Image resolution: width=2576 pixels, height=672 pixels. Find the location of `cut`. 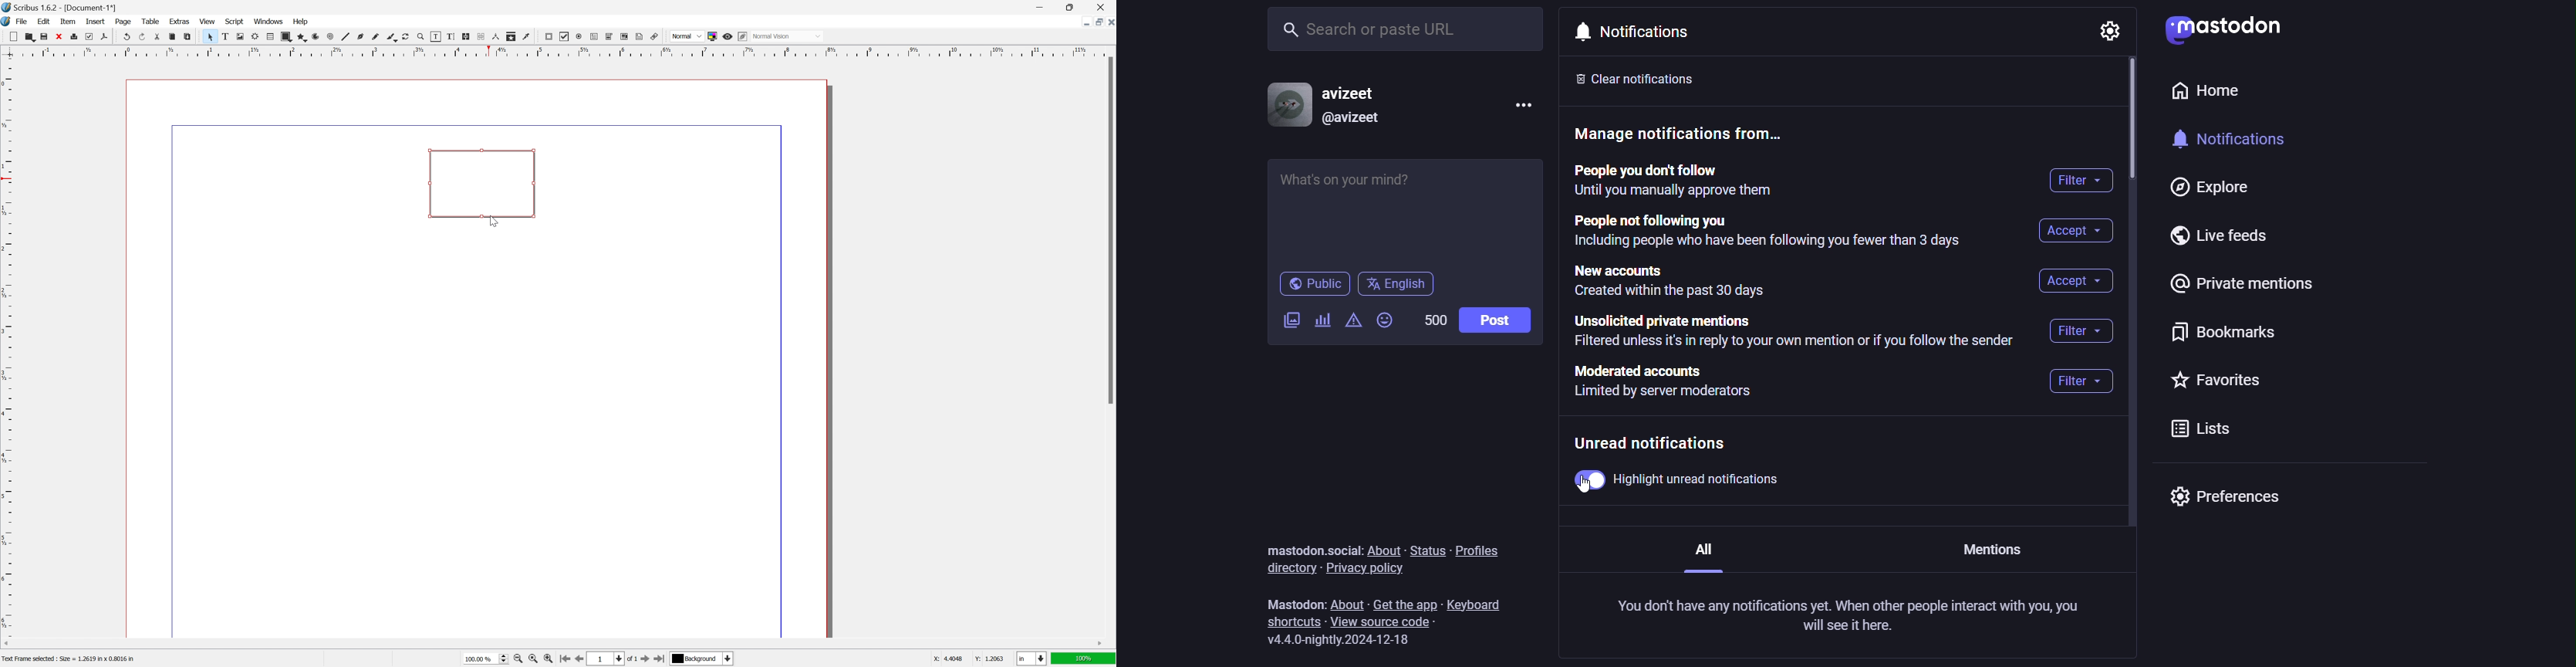

cut is located at coordinates (58, 36).